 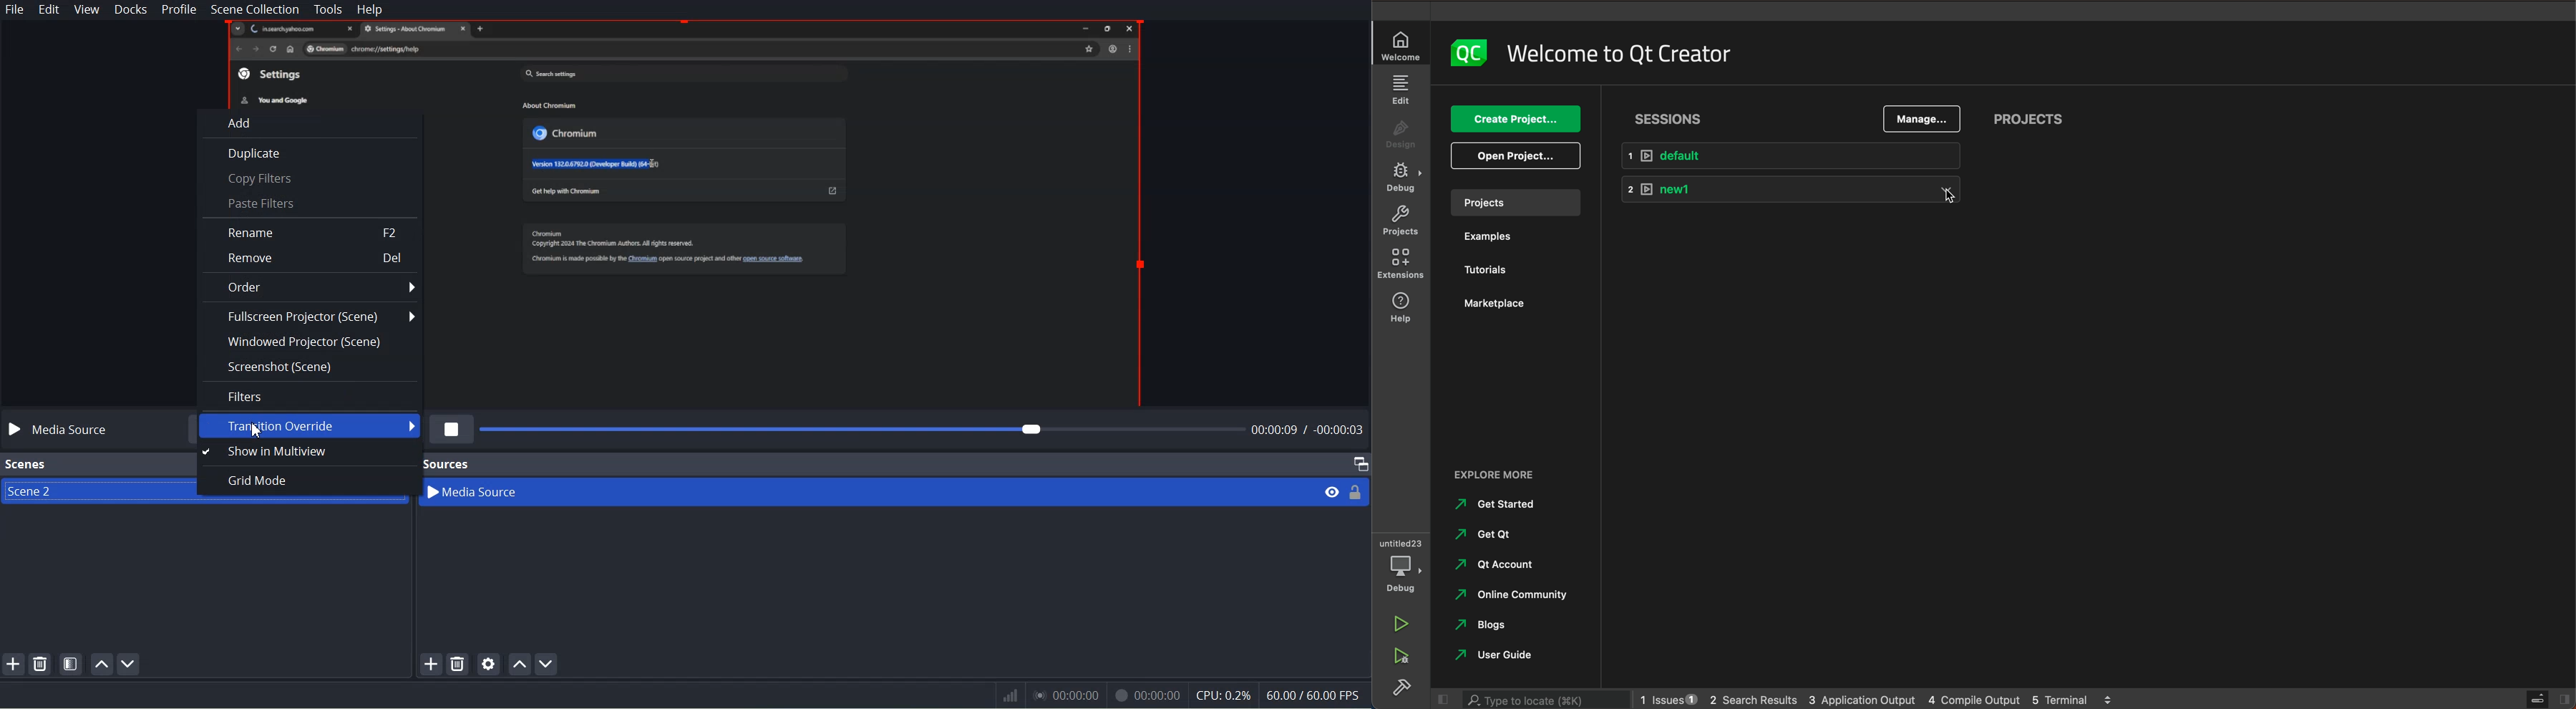 What do you see at coordinates (303, 453) in the screenshot?
I see `Show Multiview` at bounding box center [303, 453].